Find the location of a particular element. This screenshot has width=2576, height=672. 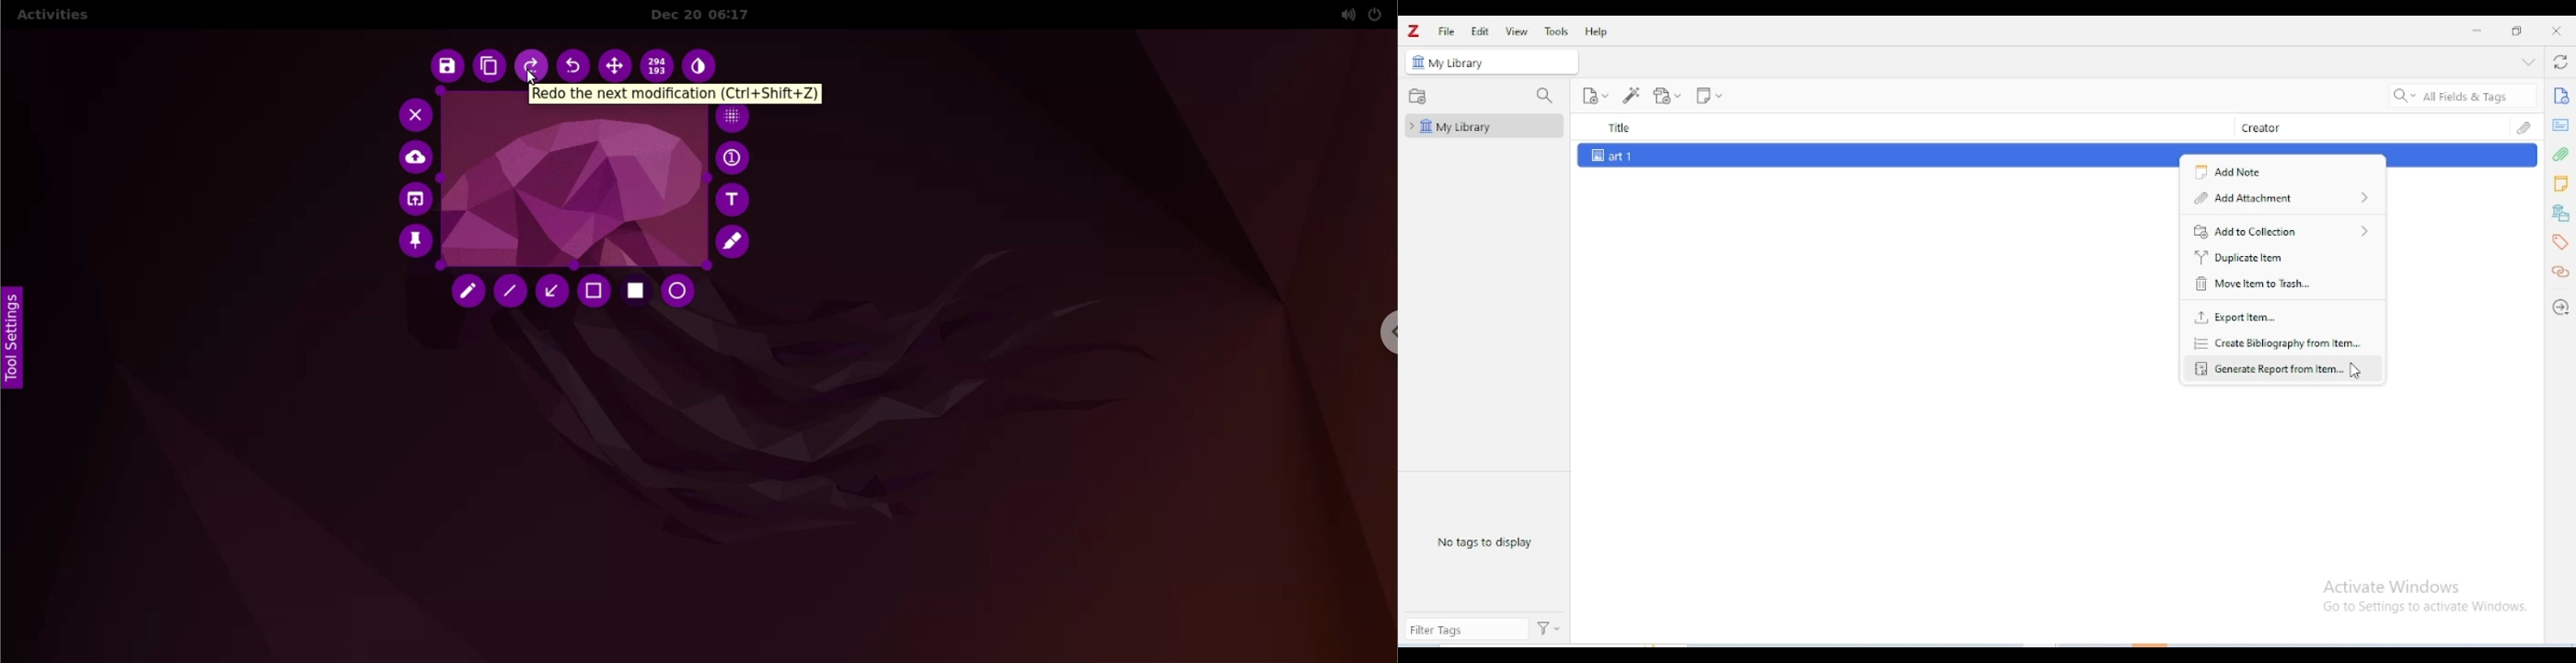

my library is located at coordinates (1484, 125).